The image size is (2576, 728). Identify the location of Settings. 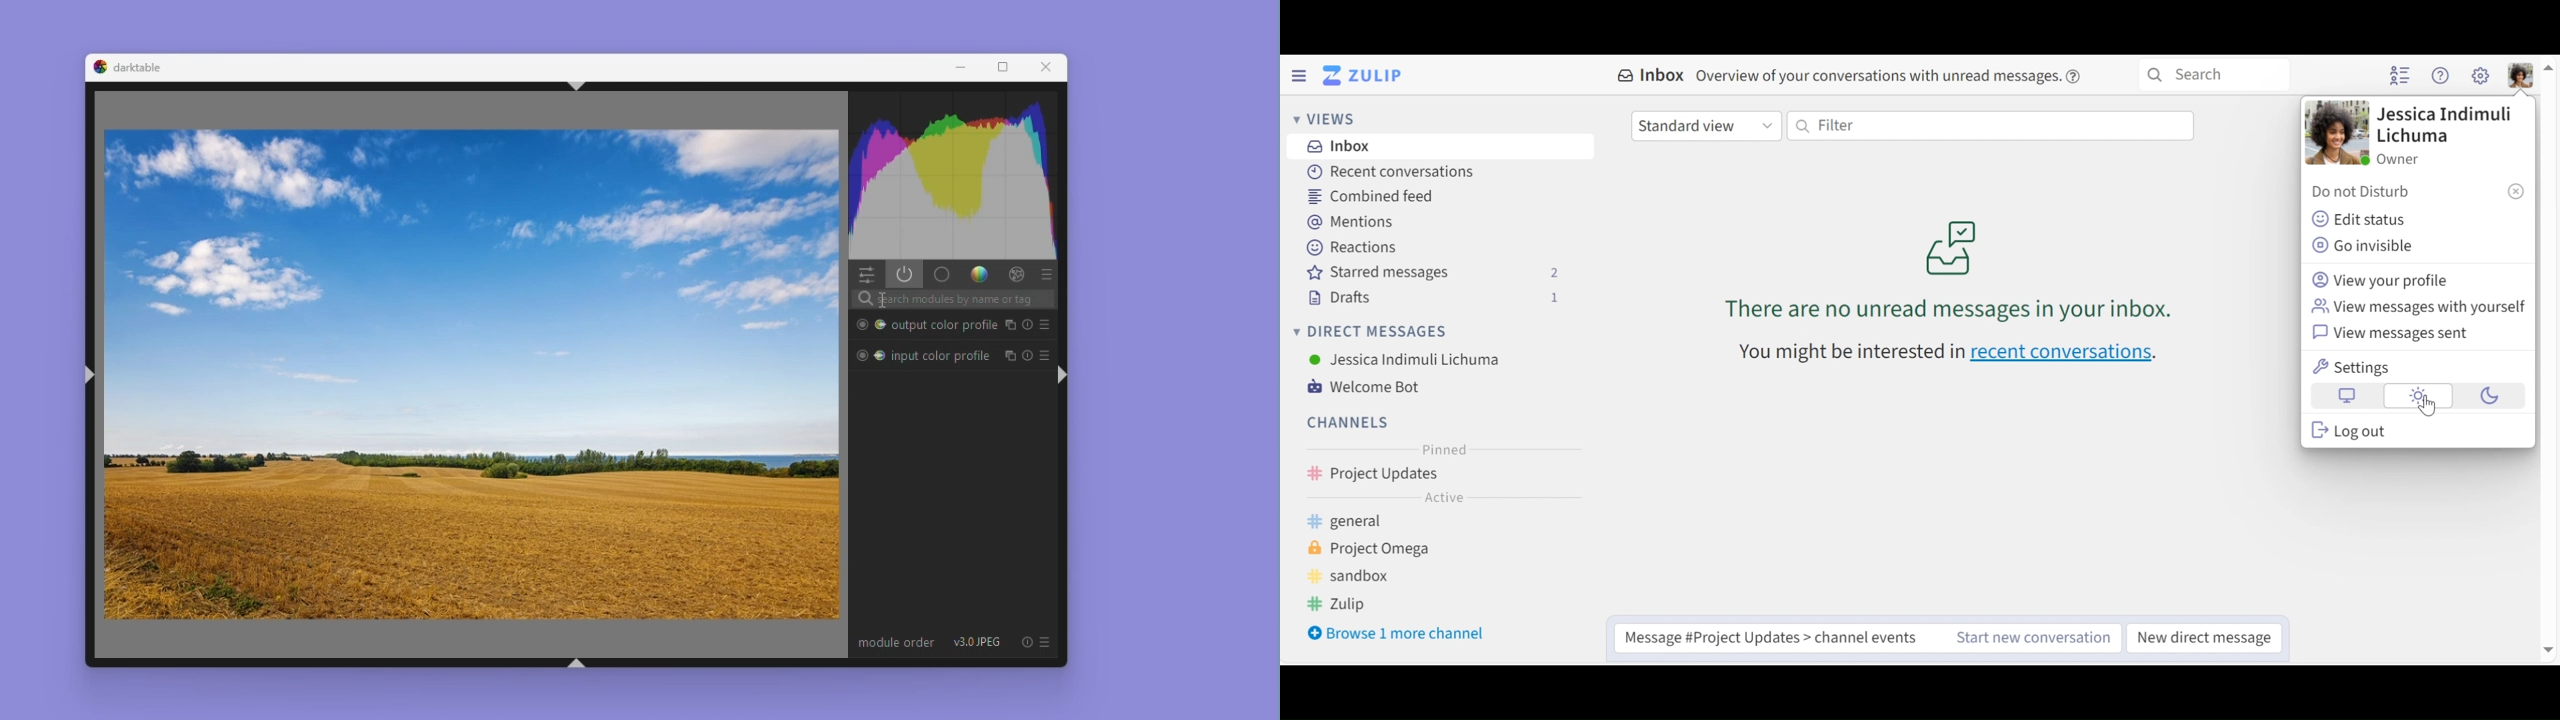
(2355, 367).